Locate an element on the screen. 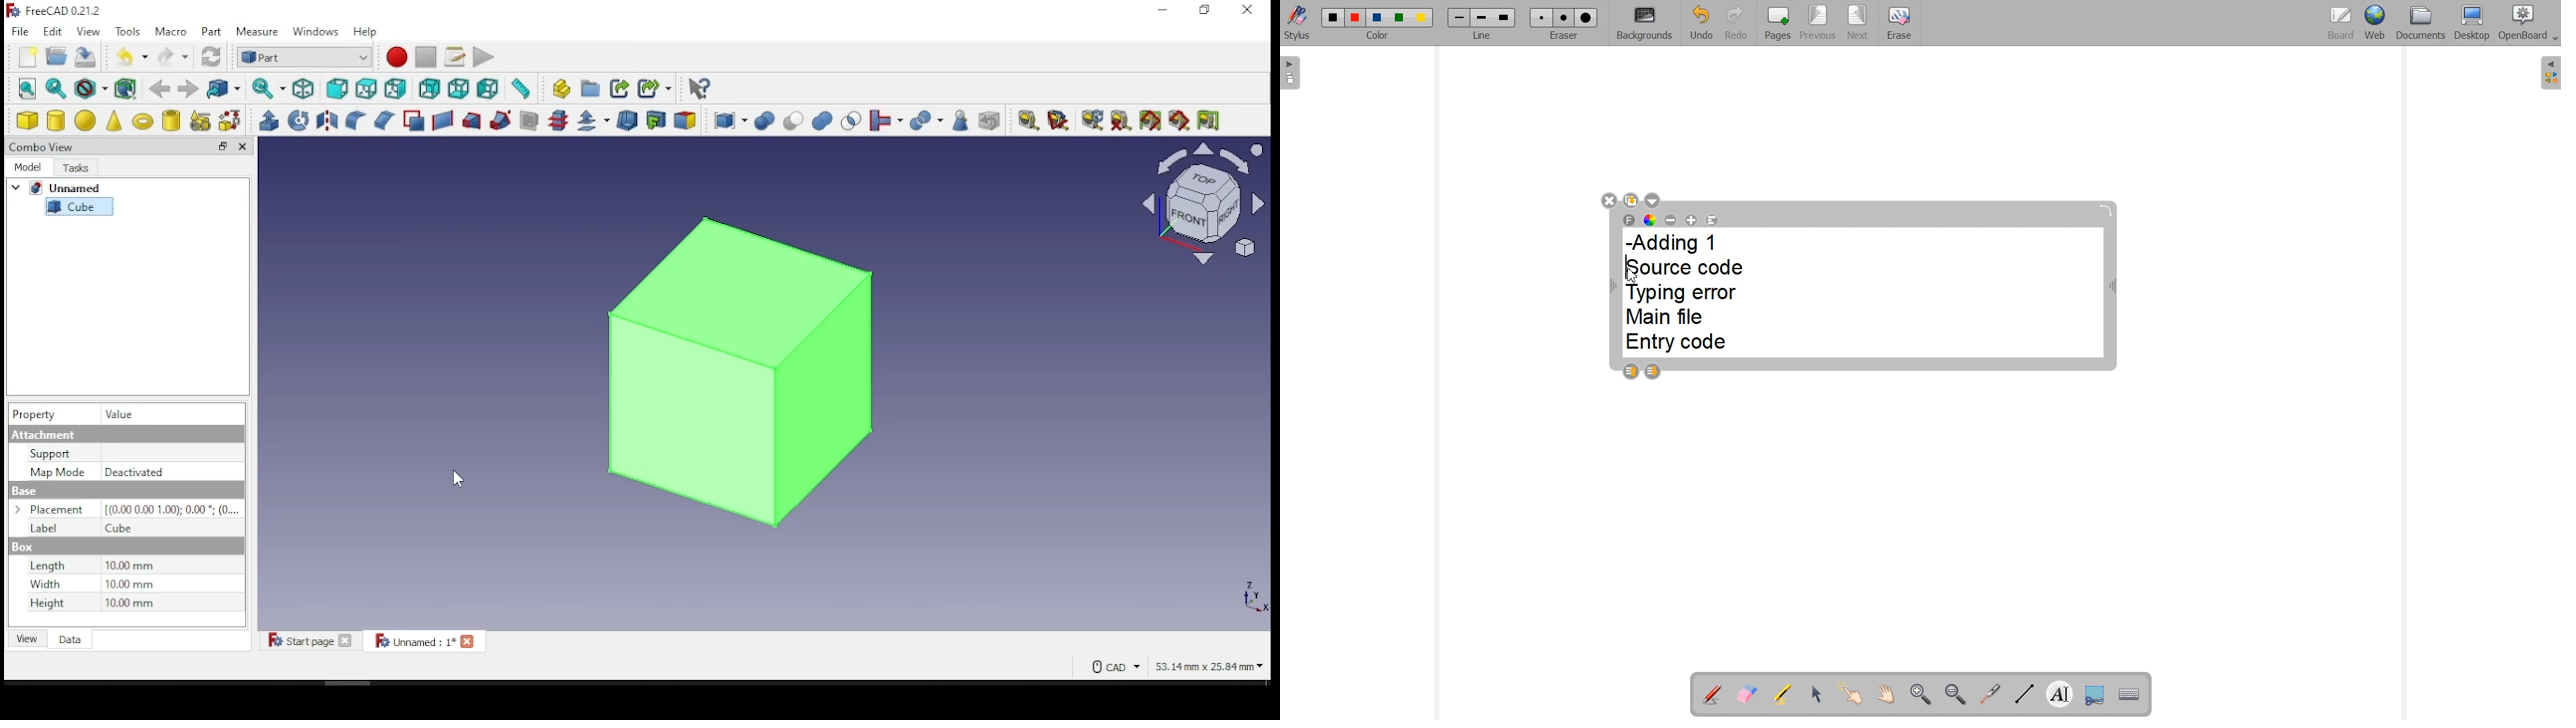 The image size is (2576, 728). combo view is located at coordinates (44, 146).